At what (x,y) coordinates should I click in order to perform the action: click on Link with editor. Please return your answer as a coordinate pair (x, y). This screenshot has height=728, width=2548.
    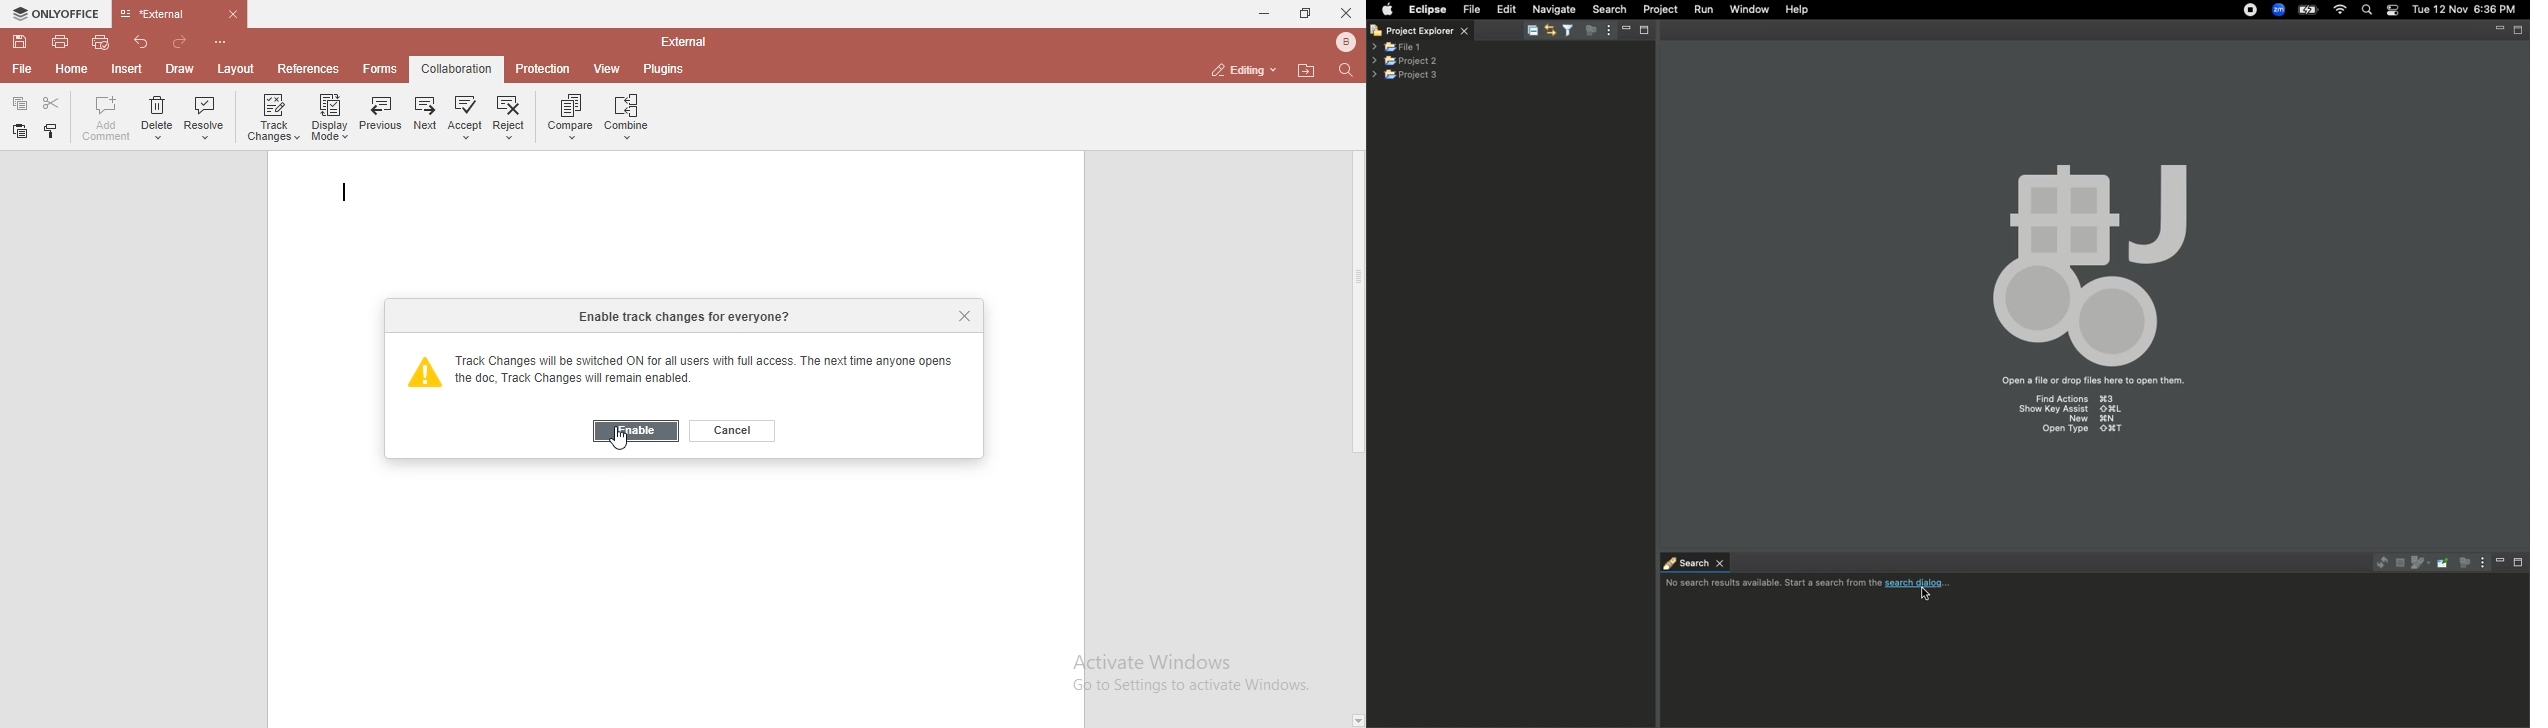
    Looking at the image, I should click on (1549, 28).